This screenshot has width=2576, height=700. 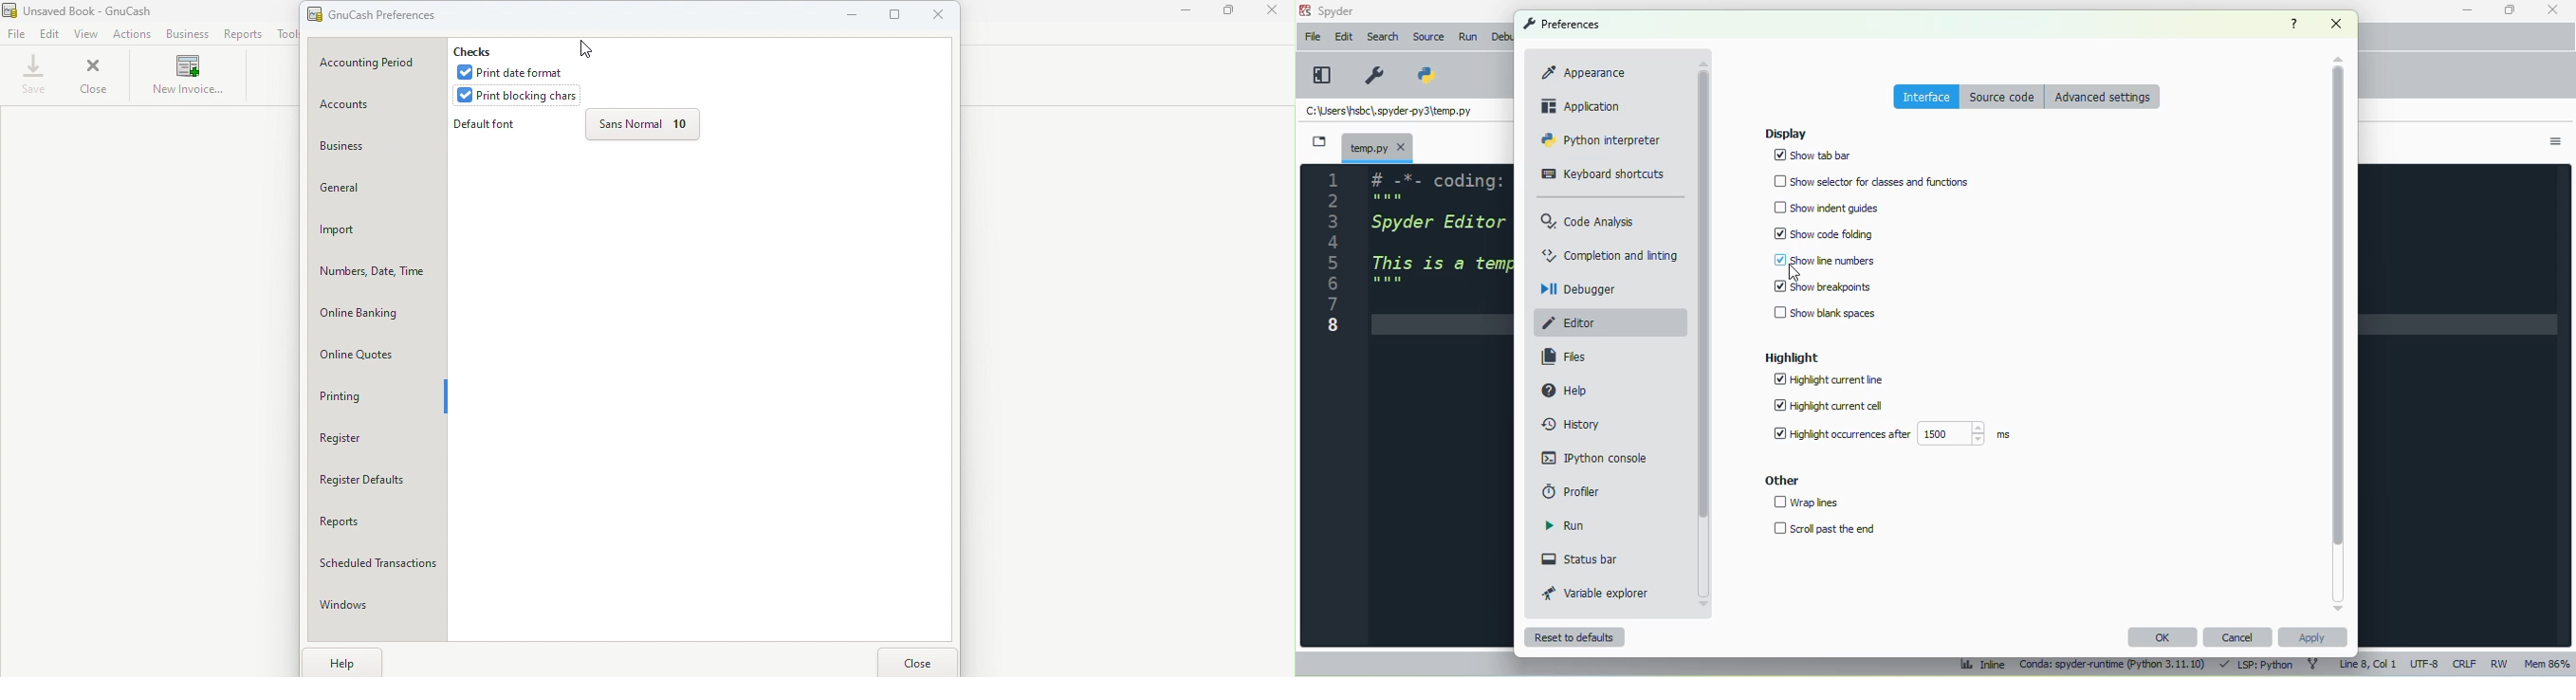 What do you see at coordinates (377, 269) in the screenshot?
I see `Numbers, Date, Time` at bounding box center [377, 269].